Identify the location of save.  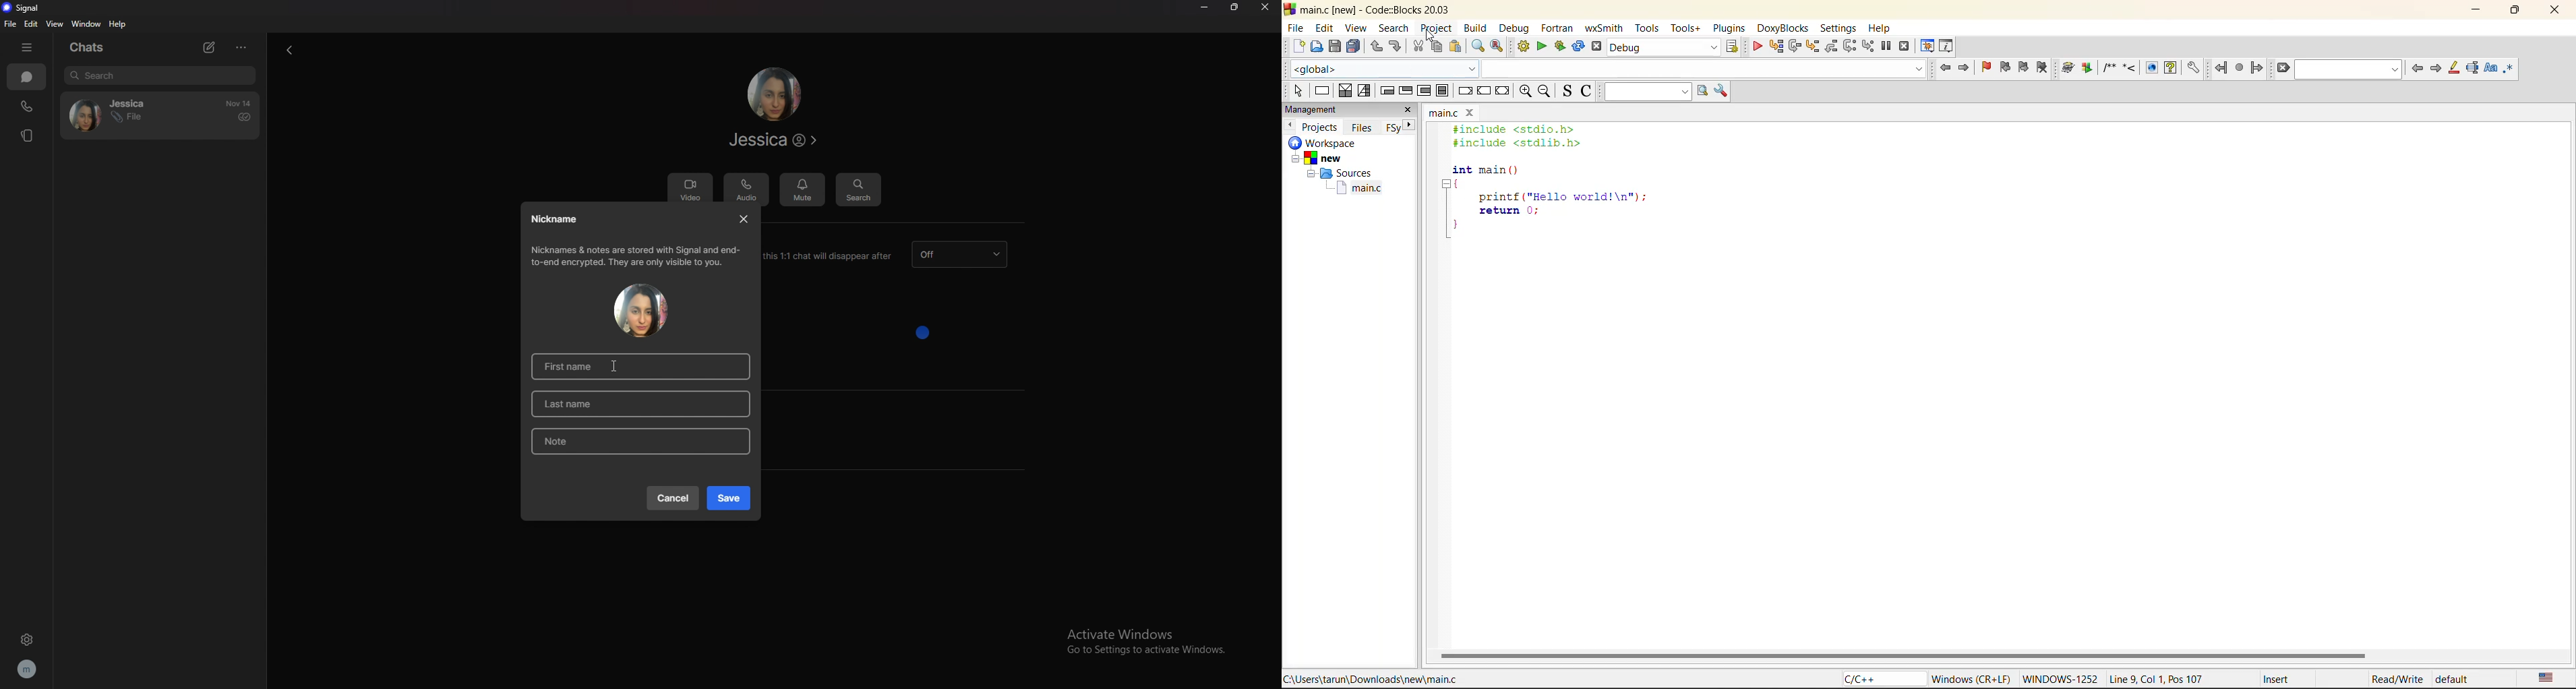
(729, 498).